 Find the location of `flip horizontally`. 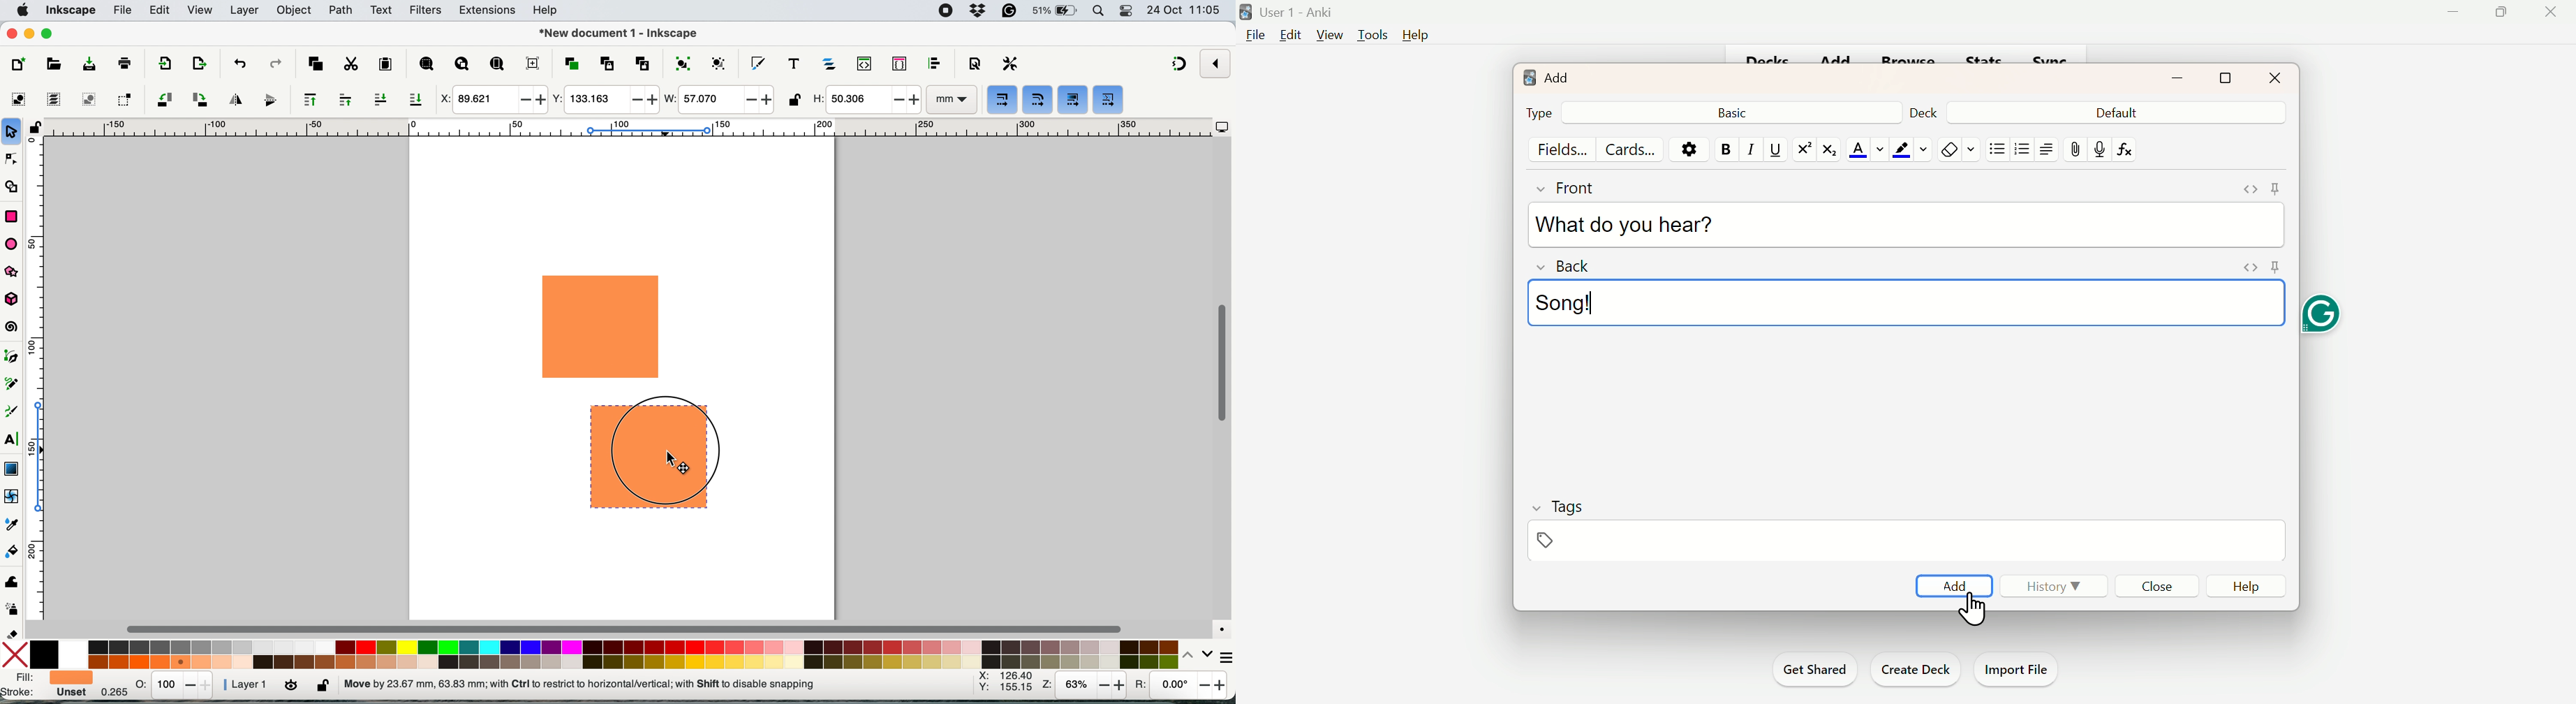

flip horizontally is located at coordinates (233, 99).